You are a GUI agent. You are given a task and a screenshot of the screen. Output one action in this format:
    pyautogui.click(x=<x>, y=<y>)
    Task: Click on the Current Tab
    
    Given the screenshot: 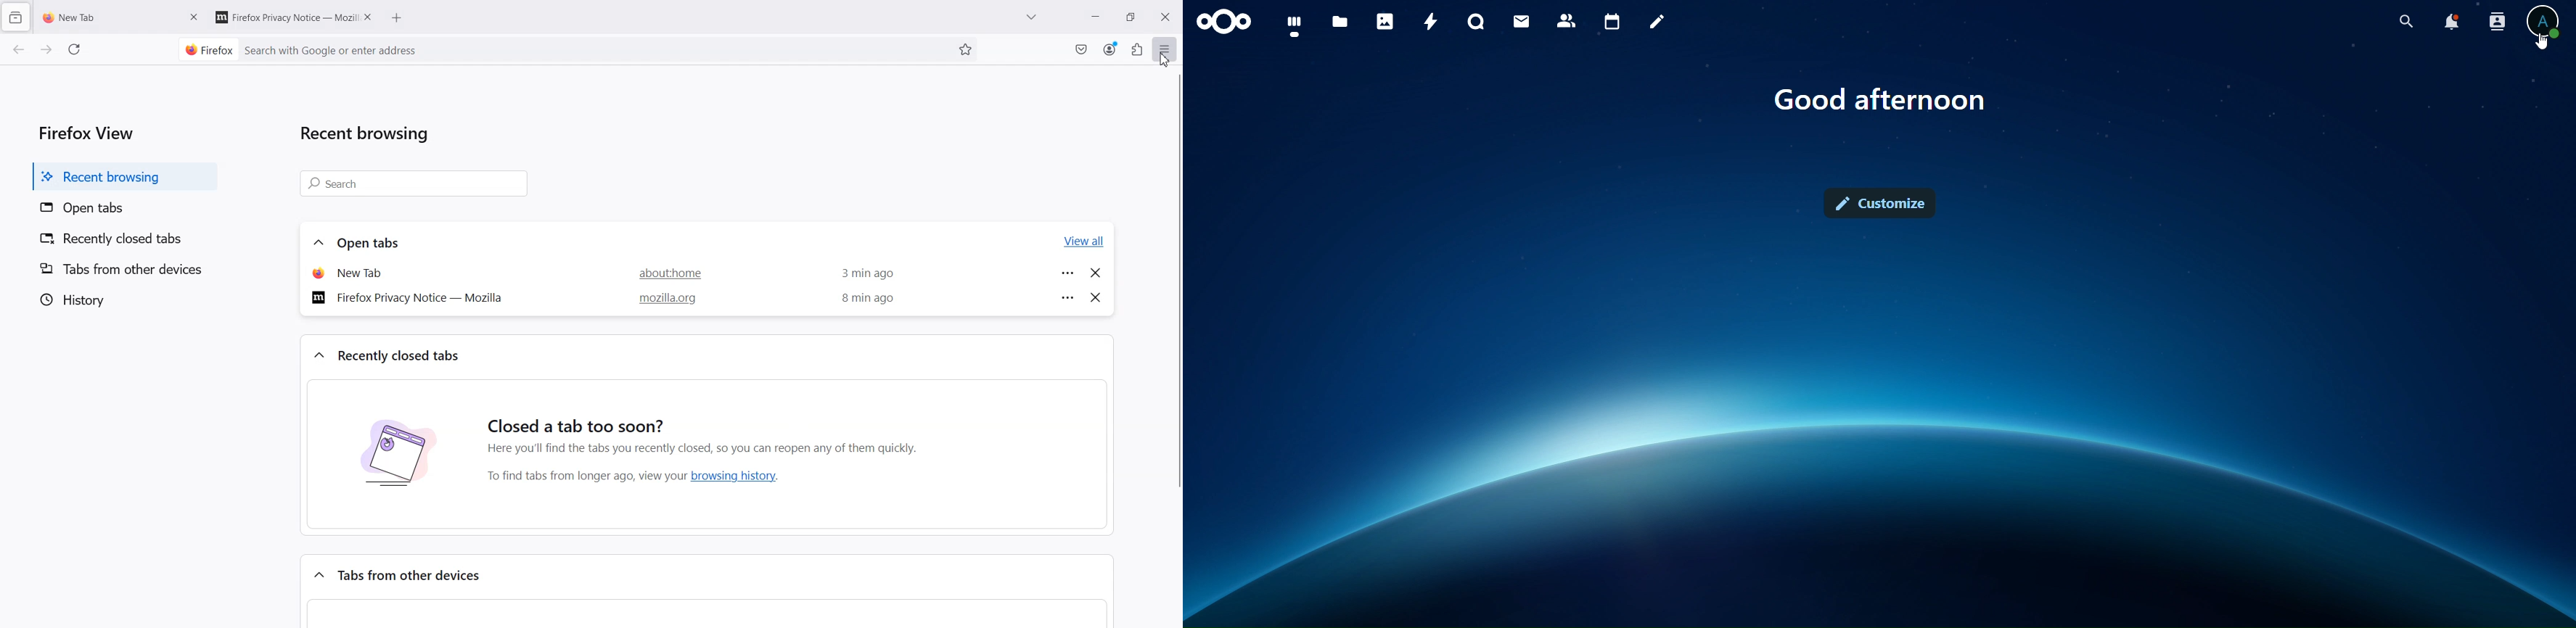 What is the action you would take?
    pyautogui.click(x=104, y=16)
    